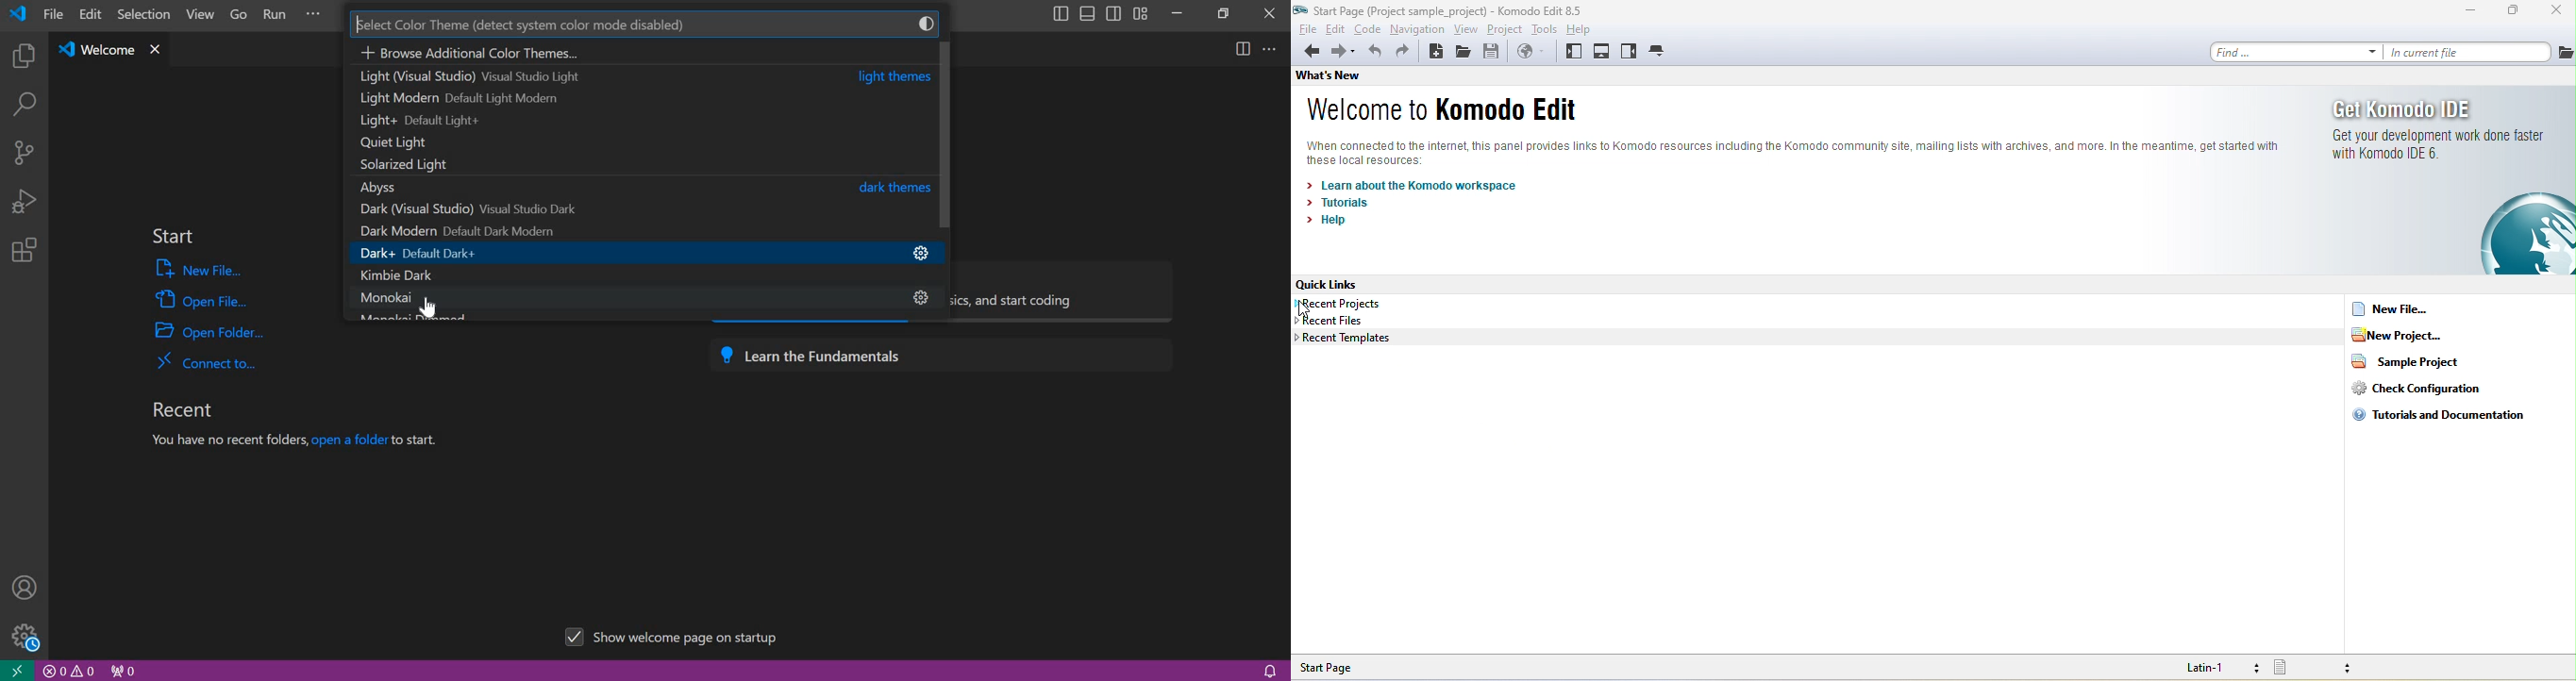 This screenshot has height=700, width=2576. What do you see at coordinates (431, 305) in the screenshot?
I see `cursor` at bounding box center [431, 305].